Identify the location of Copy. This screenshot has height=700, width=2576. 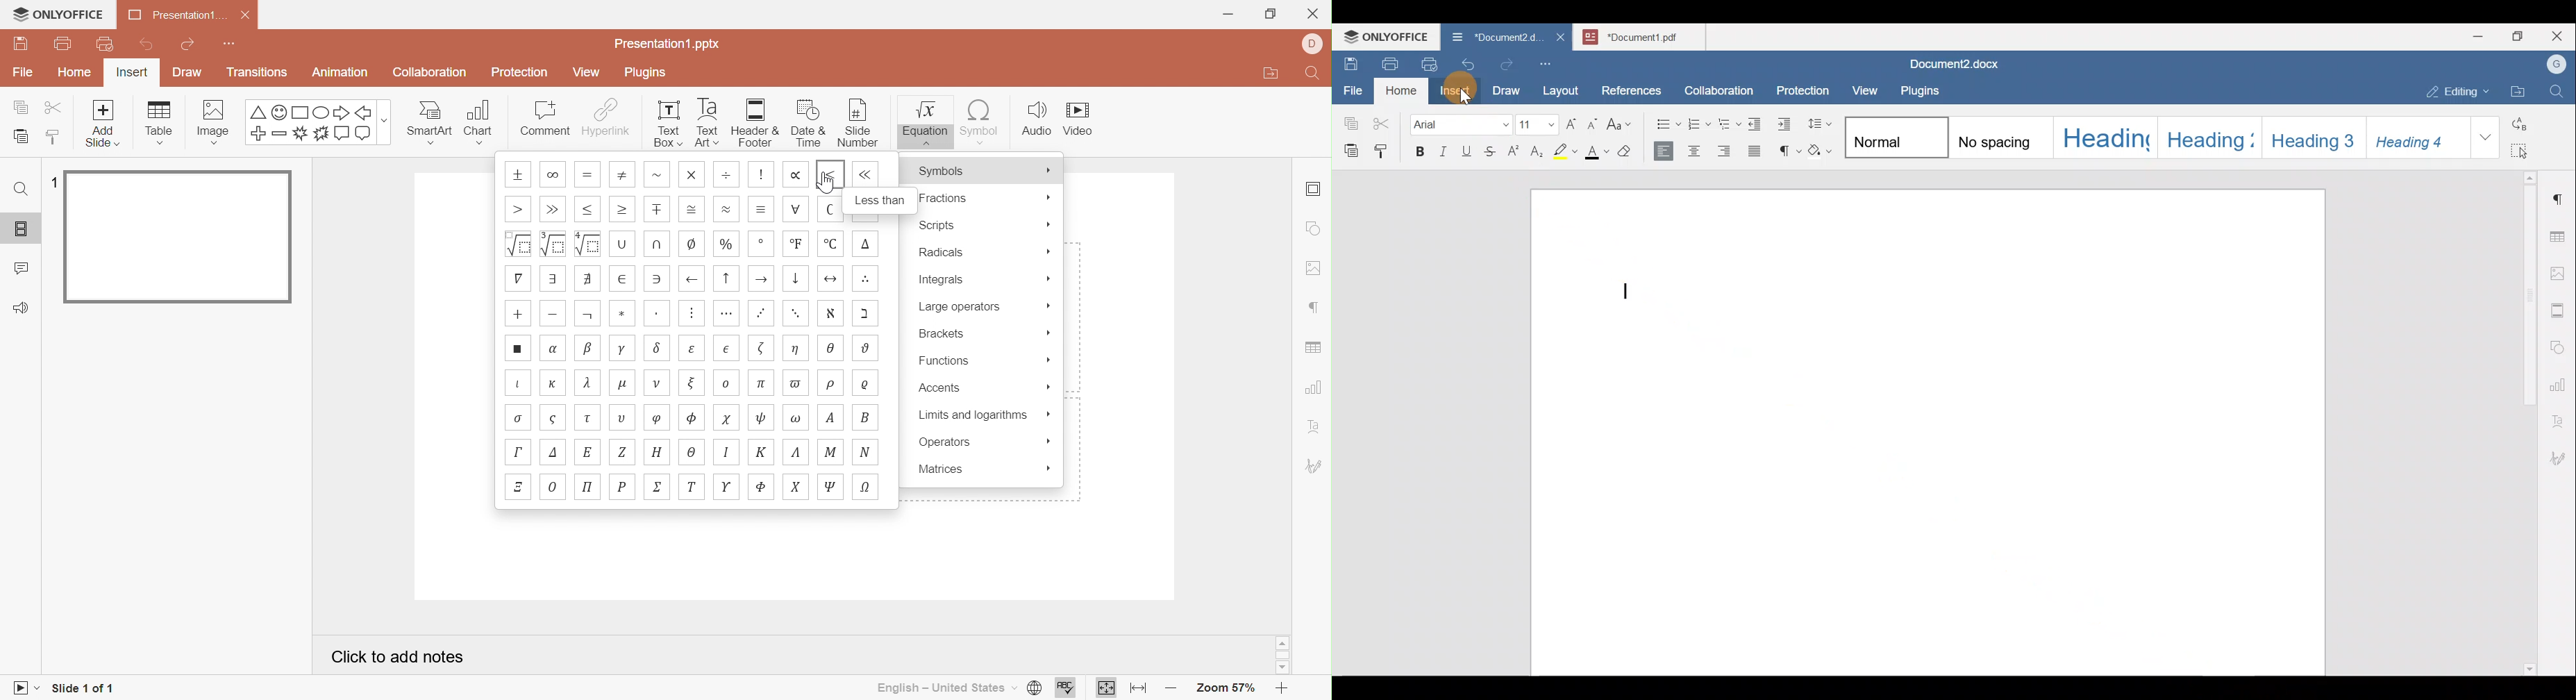
(1349, 119).